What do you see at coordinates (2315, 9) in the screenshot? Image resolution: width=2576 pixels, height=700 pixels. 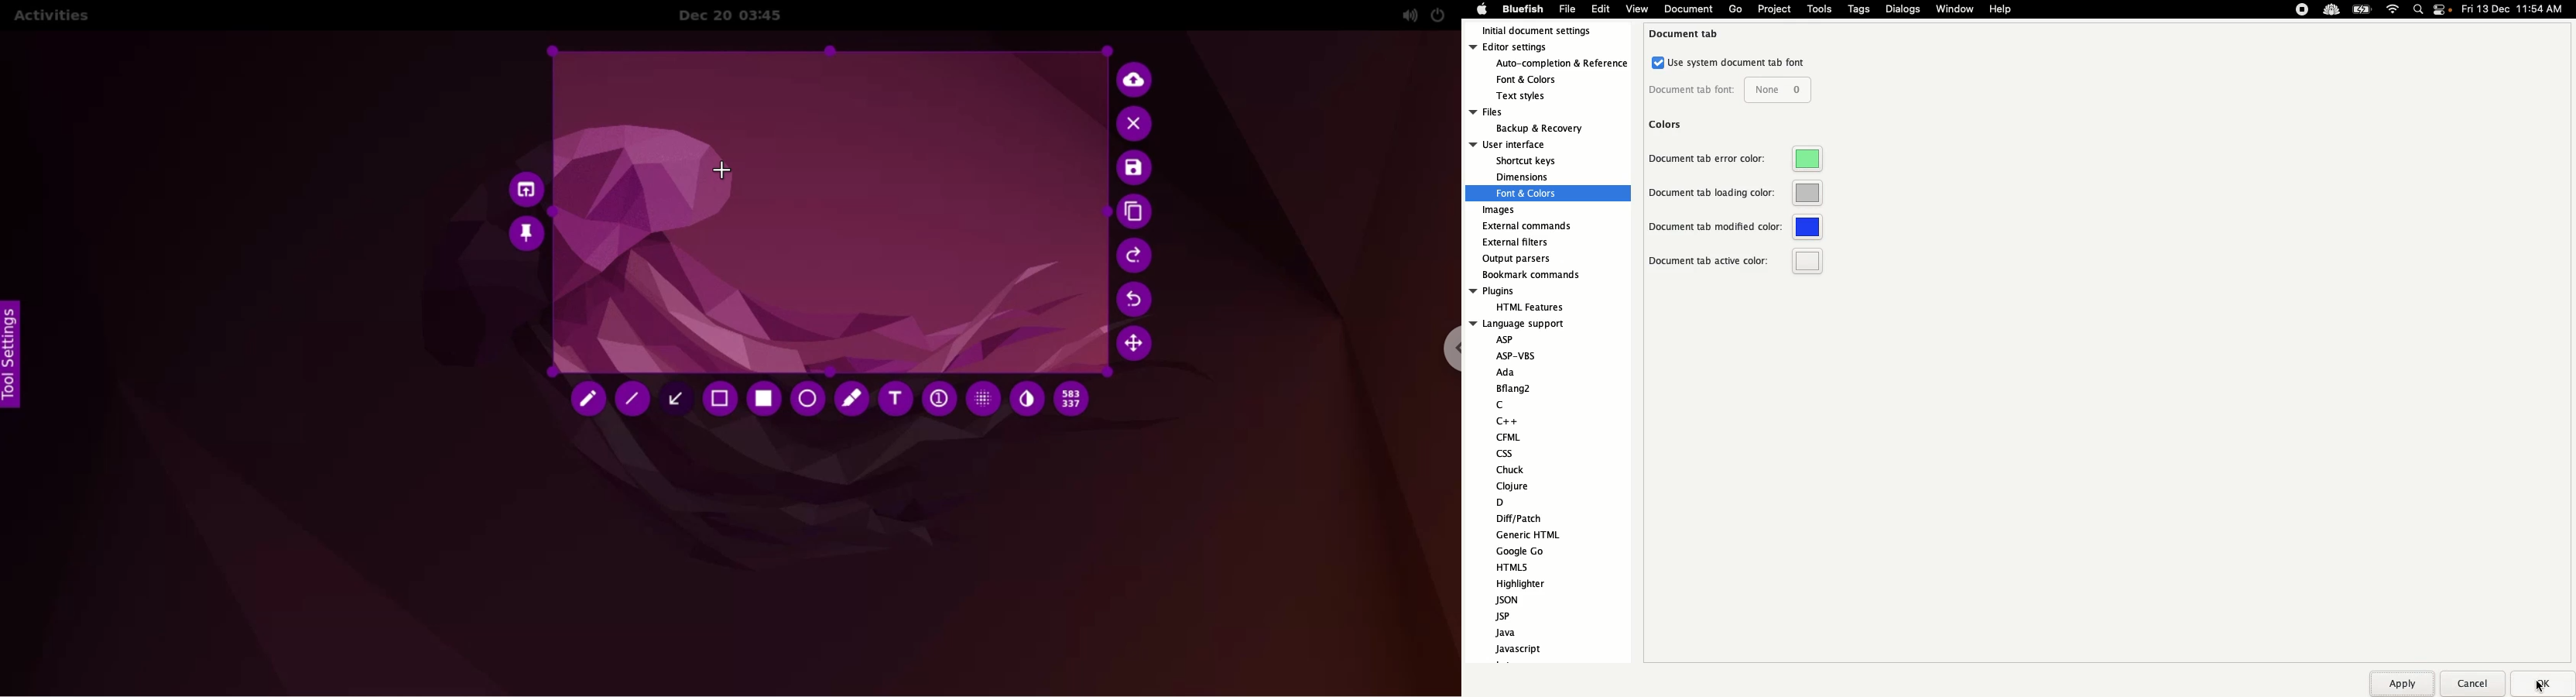 I see `Extensions` at bounding box center [2315, 9].